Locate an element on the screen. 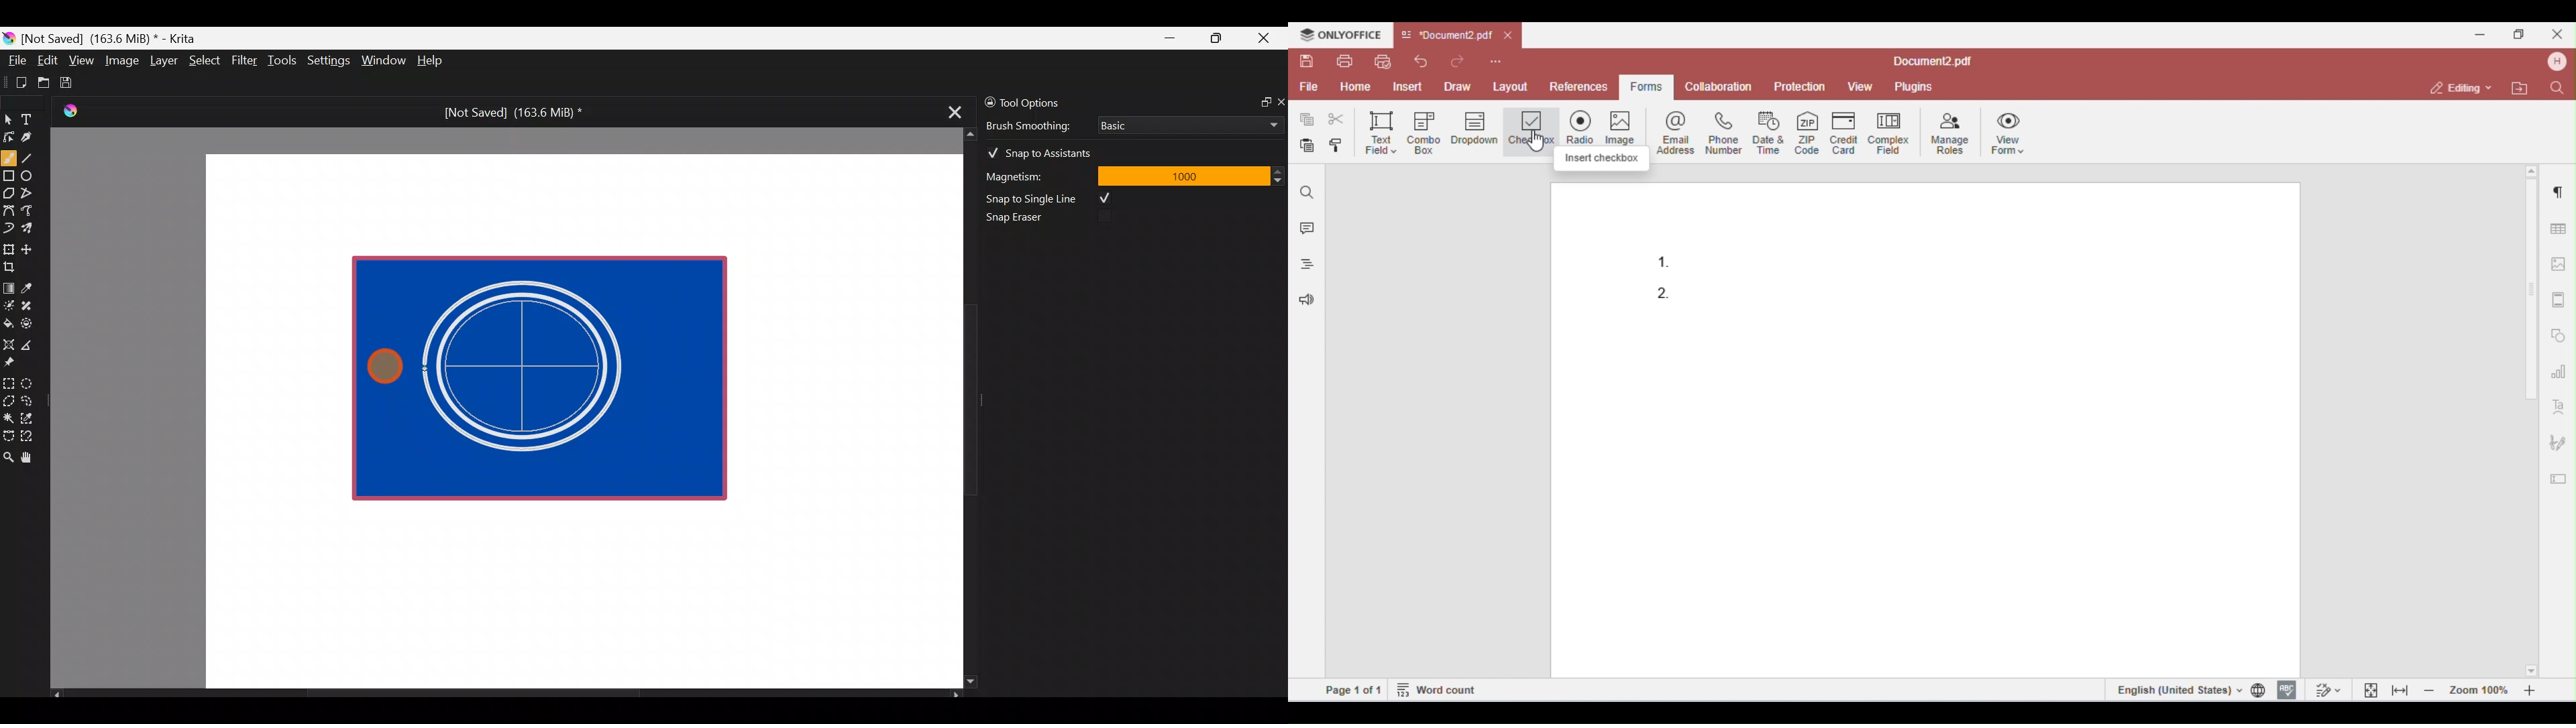 This screenshot has width=2576, height=728. Save is located at coordinates (75, 82).